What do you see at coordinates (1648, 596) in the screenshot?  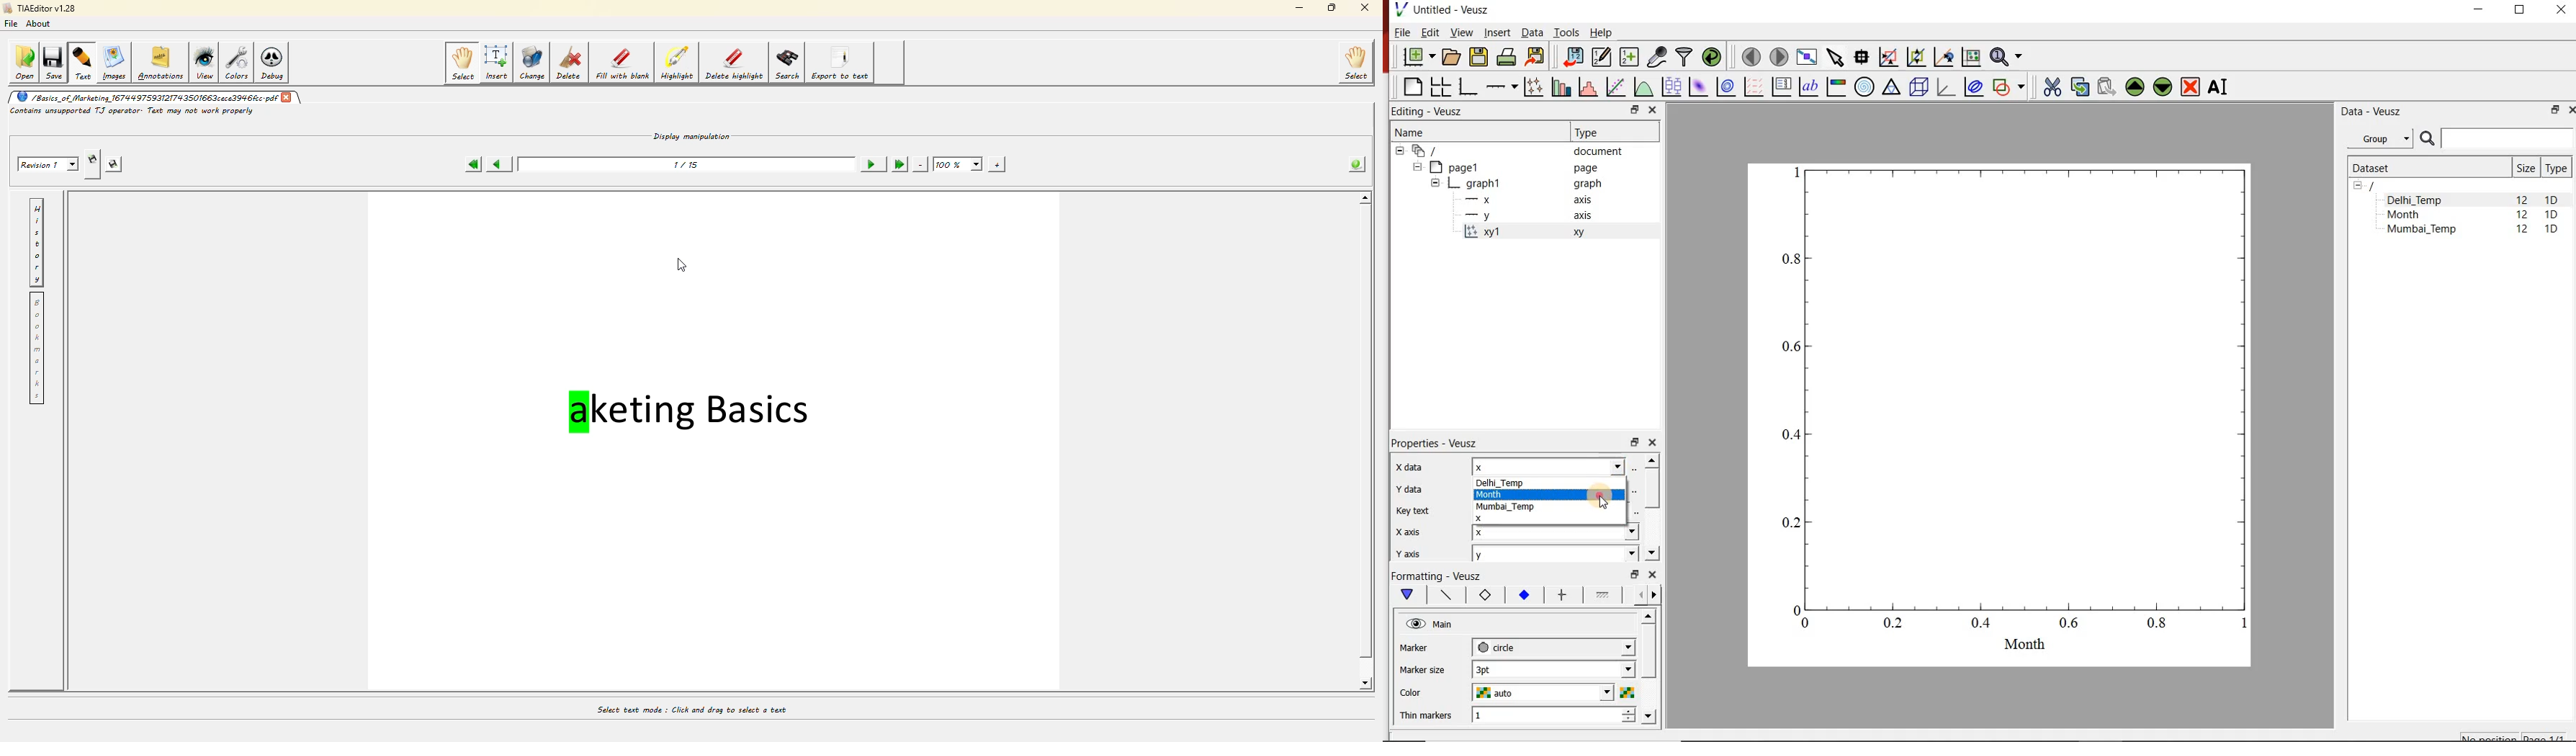 I see `Grid lines` at bounding box center [1648, 596].